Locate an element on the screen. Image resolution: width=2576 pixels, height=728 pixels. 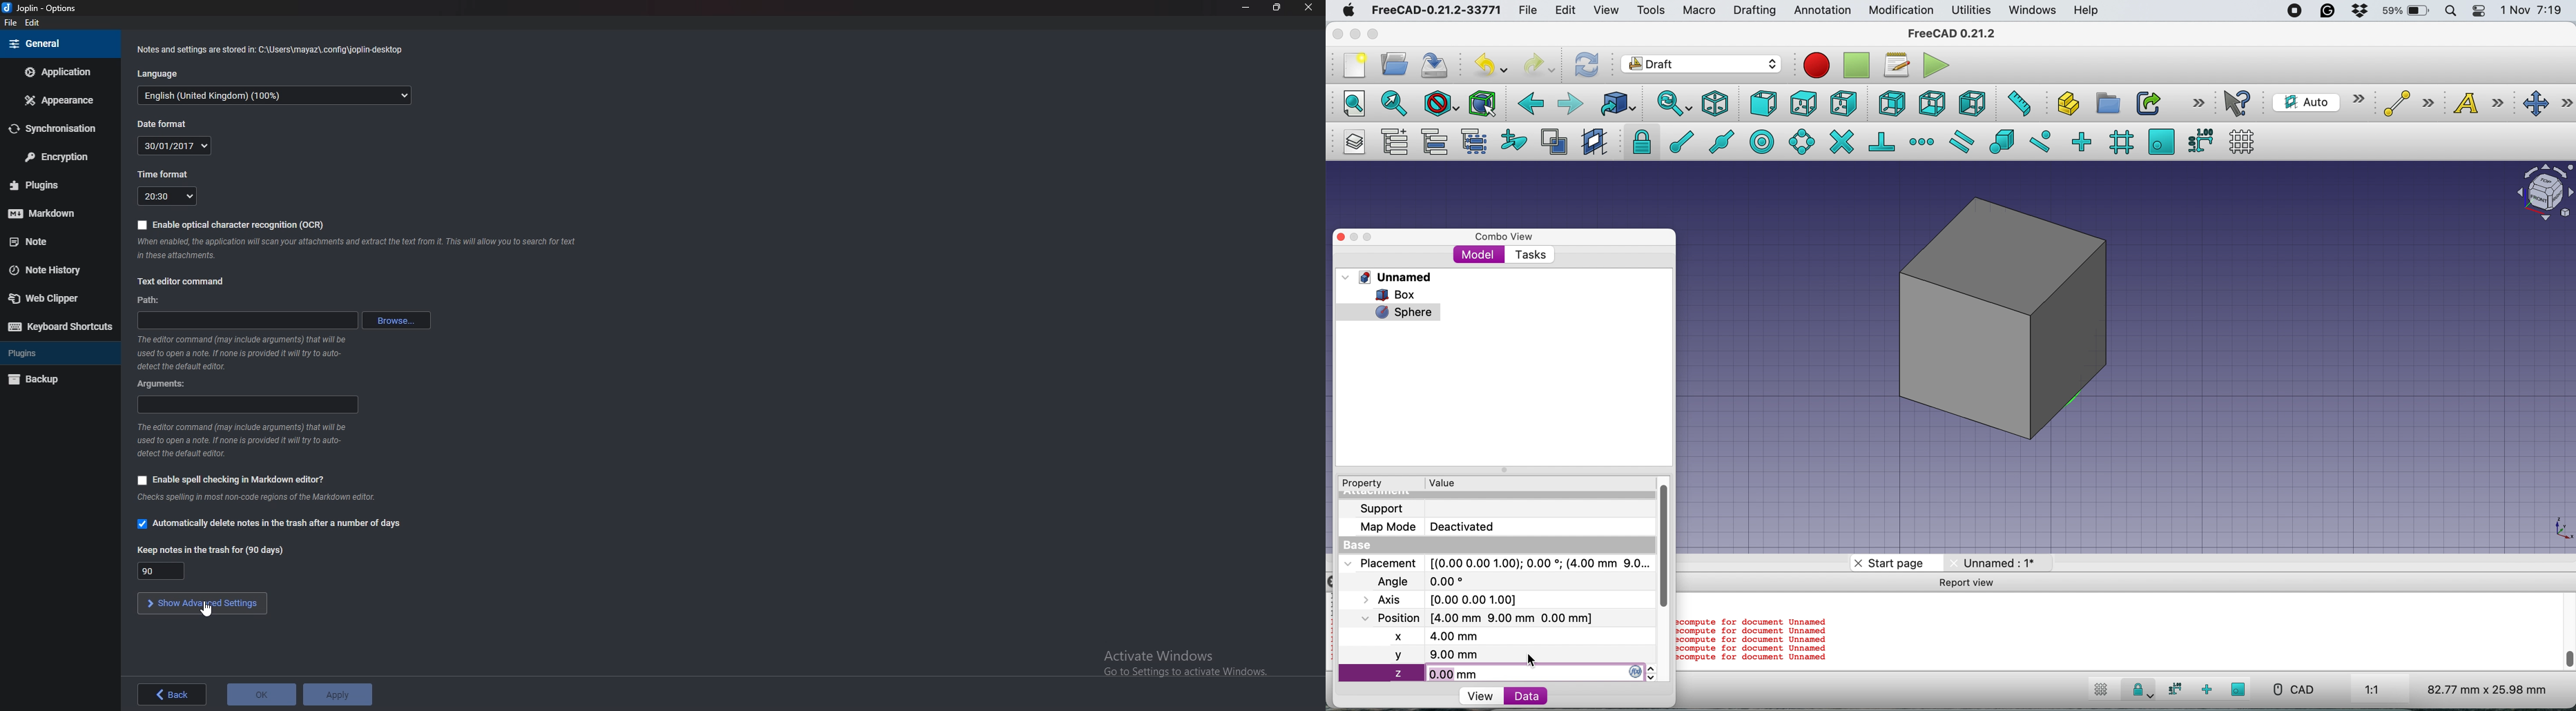
back is located at coordinates (172, 694).